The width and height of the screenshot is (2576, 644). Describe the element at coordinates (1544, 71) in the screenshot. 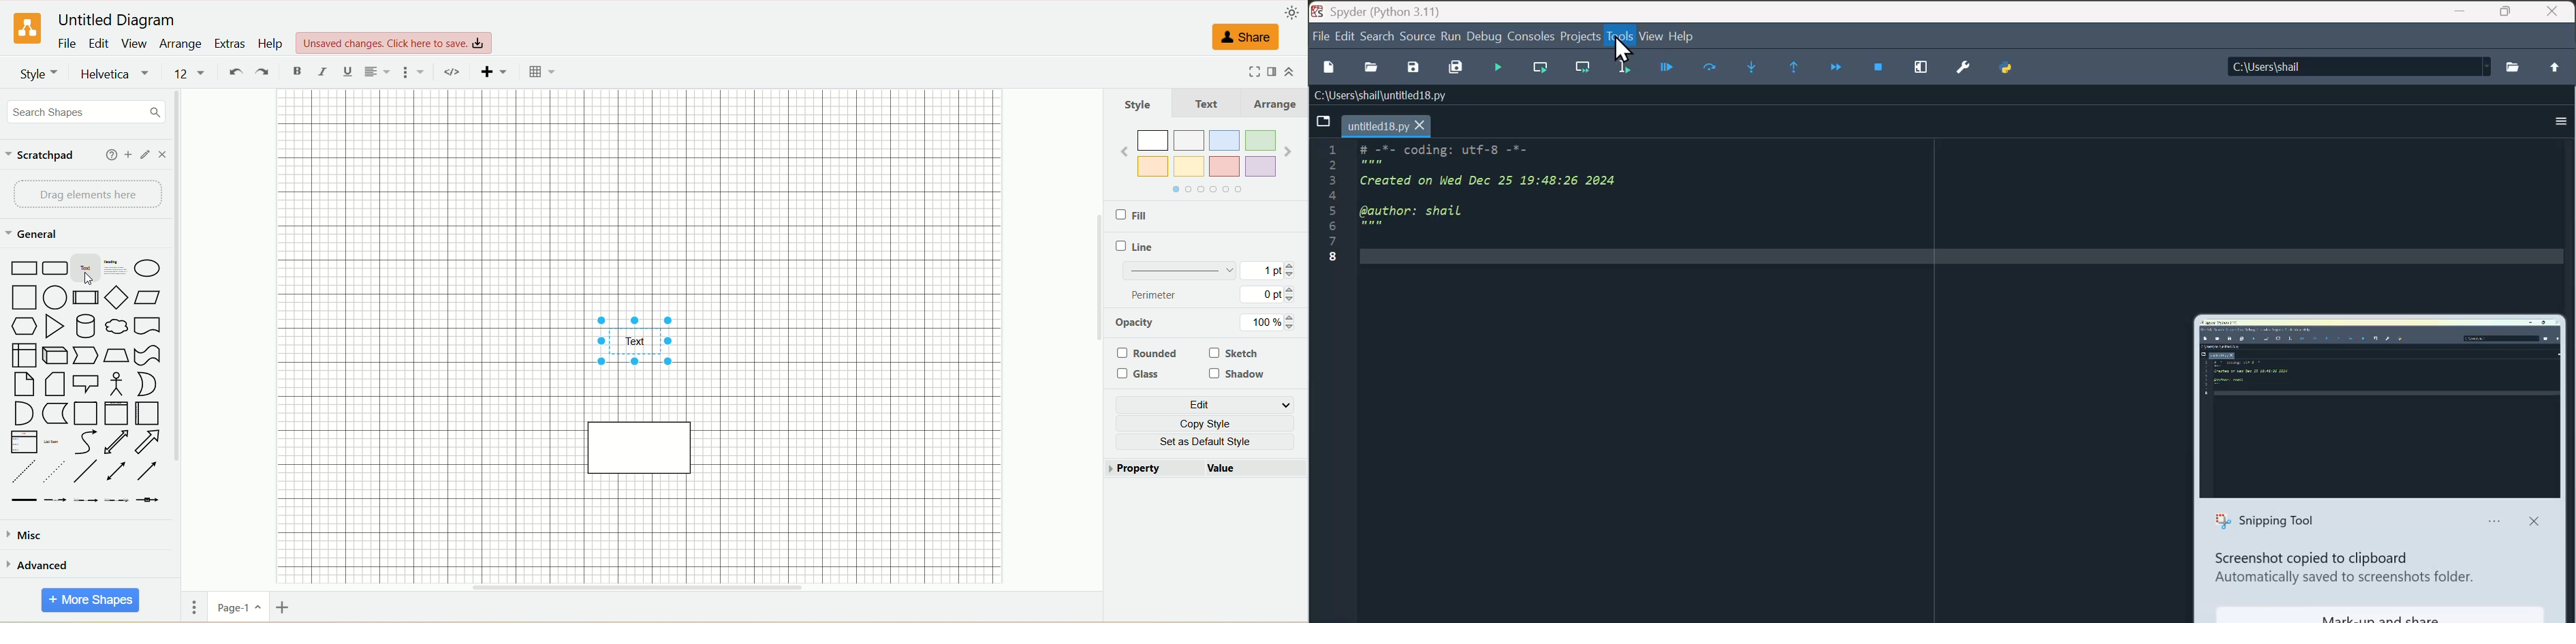

I see `run current sale` at that location.